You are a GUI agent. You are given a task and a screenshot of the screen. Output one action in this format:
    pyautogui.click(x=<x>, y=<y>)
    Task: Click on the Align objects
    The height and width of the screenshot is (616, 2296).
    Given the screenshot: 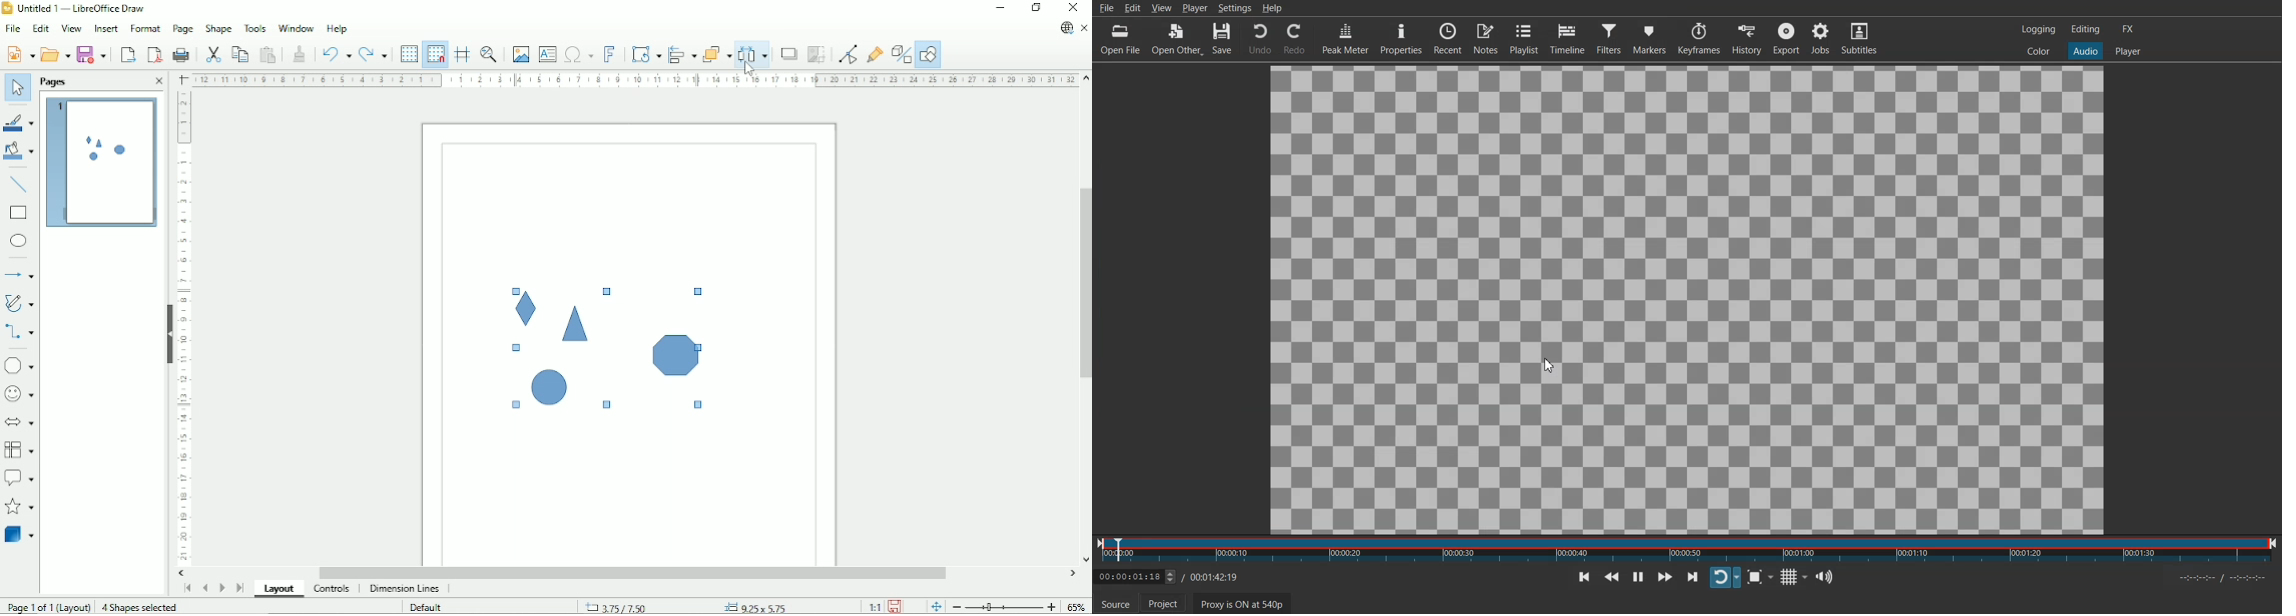 What is the action you would take?
    pyautogui.click(x=681, y=54)
    